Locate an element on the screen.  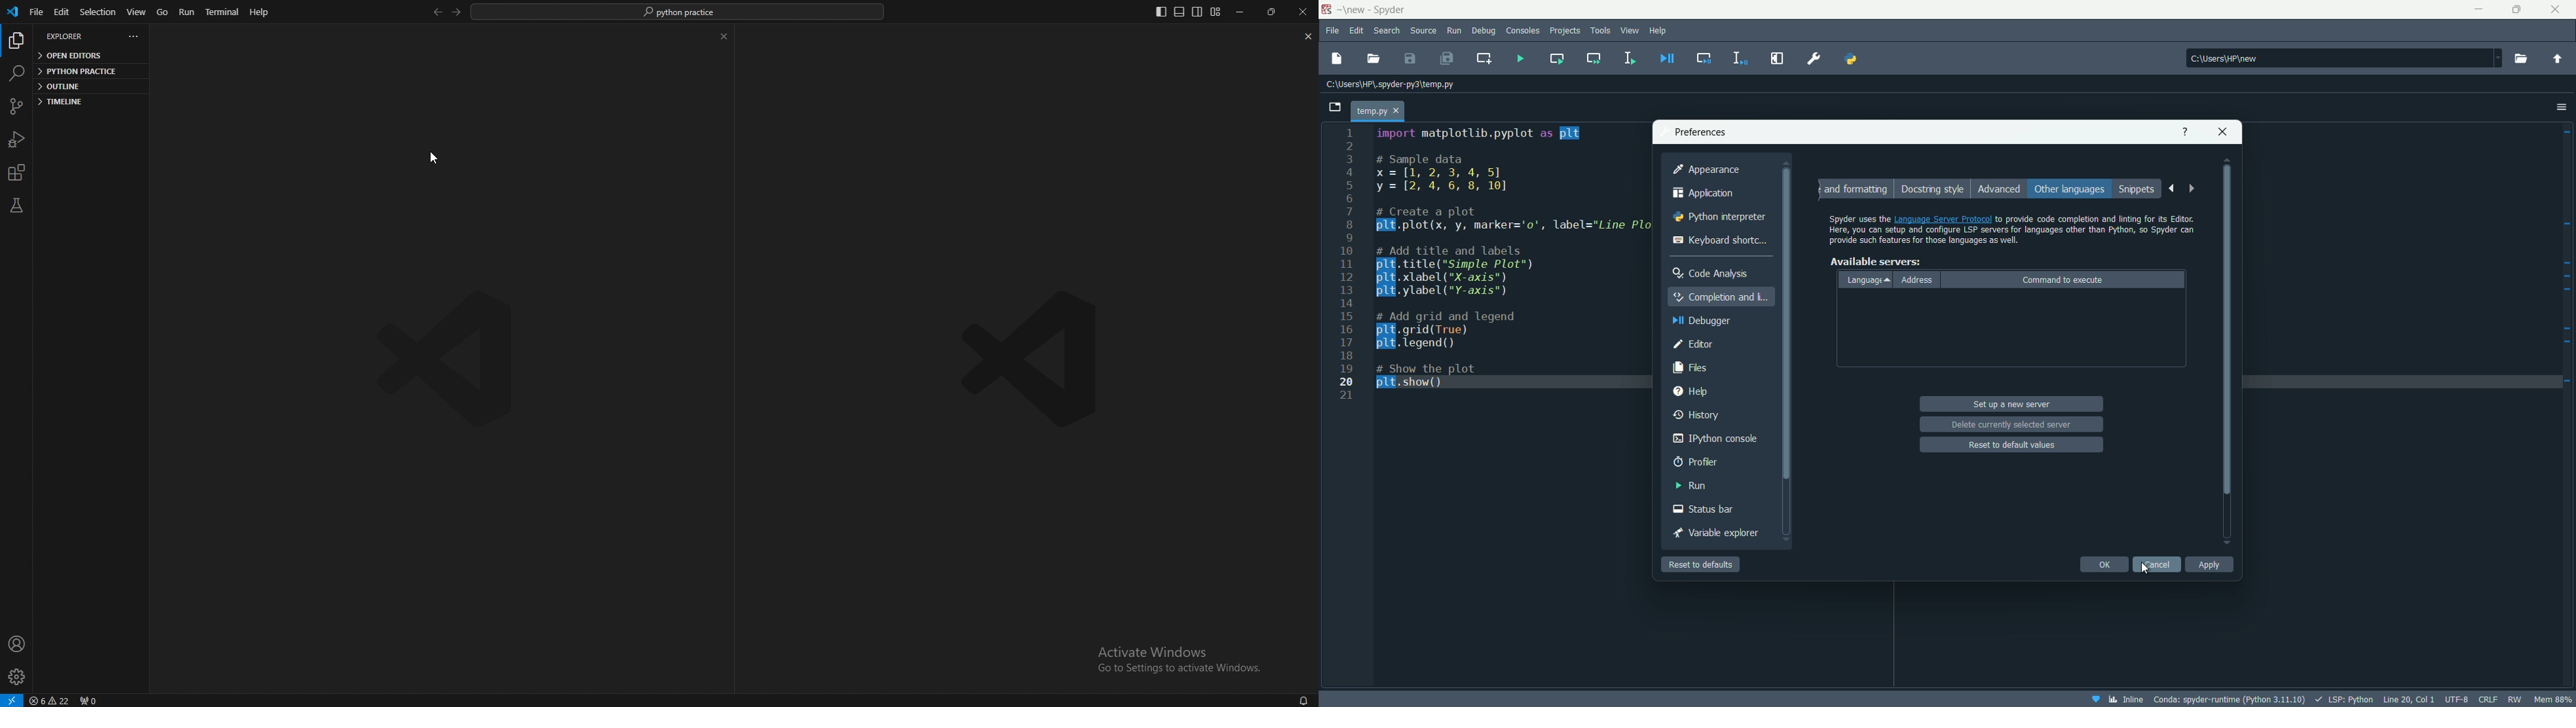
run current cell and go to the next one is located at coordinates (1594, 58).